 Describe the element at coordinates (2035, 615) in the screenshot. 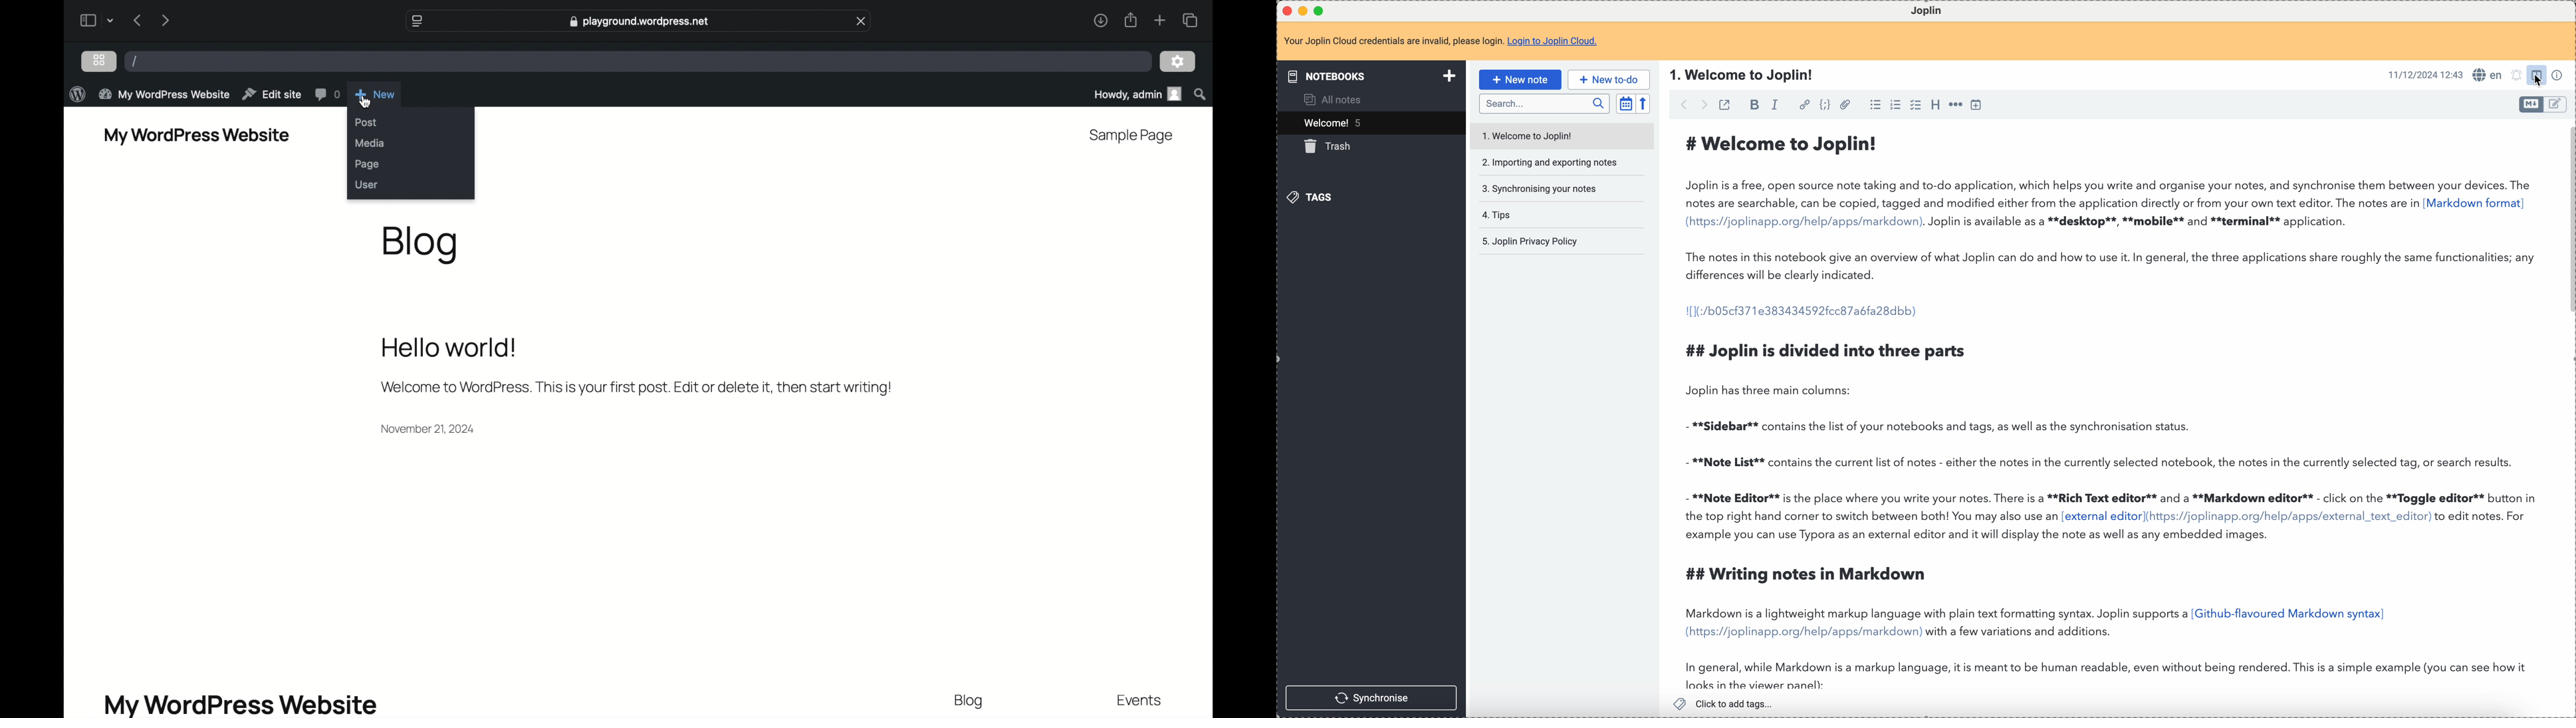

I see `Markdown is a lightweight markup language with plain text formatting syntax. Joplin supports a [Github-flavoured Markdown syntax]` at that location.